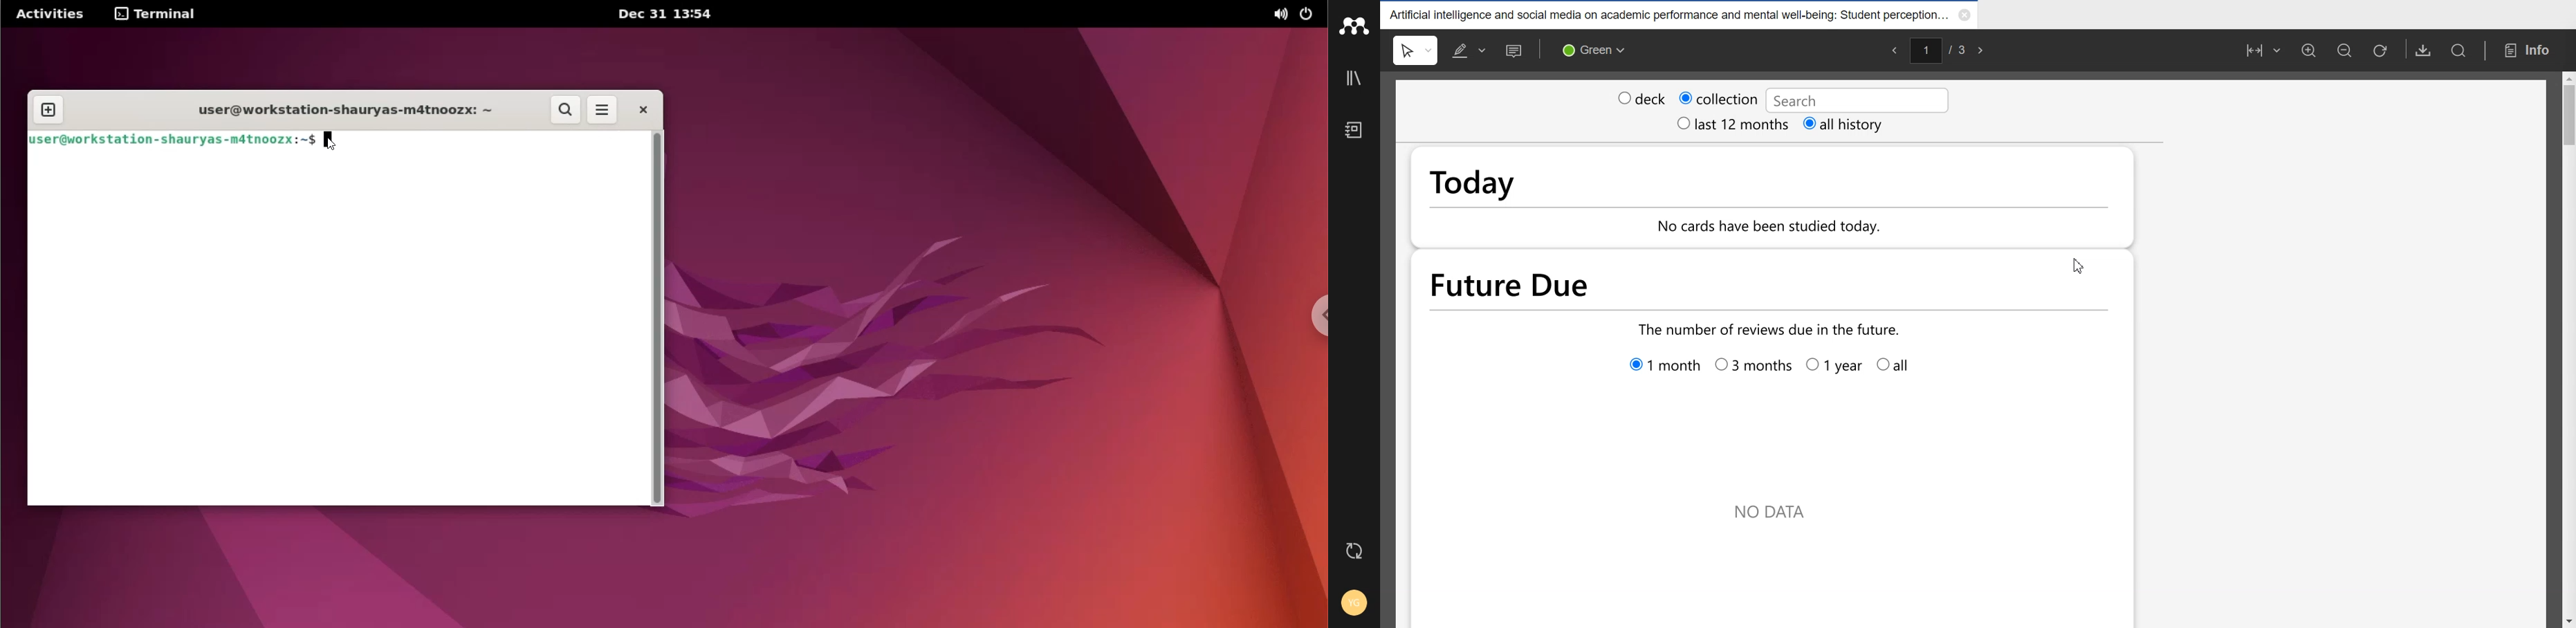 This screenshot has width=2576, height=644. What do you see at coordinates (1902, 366) in the screenshot?
I see `all` at bounding box center [1902, 366].